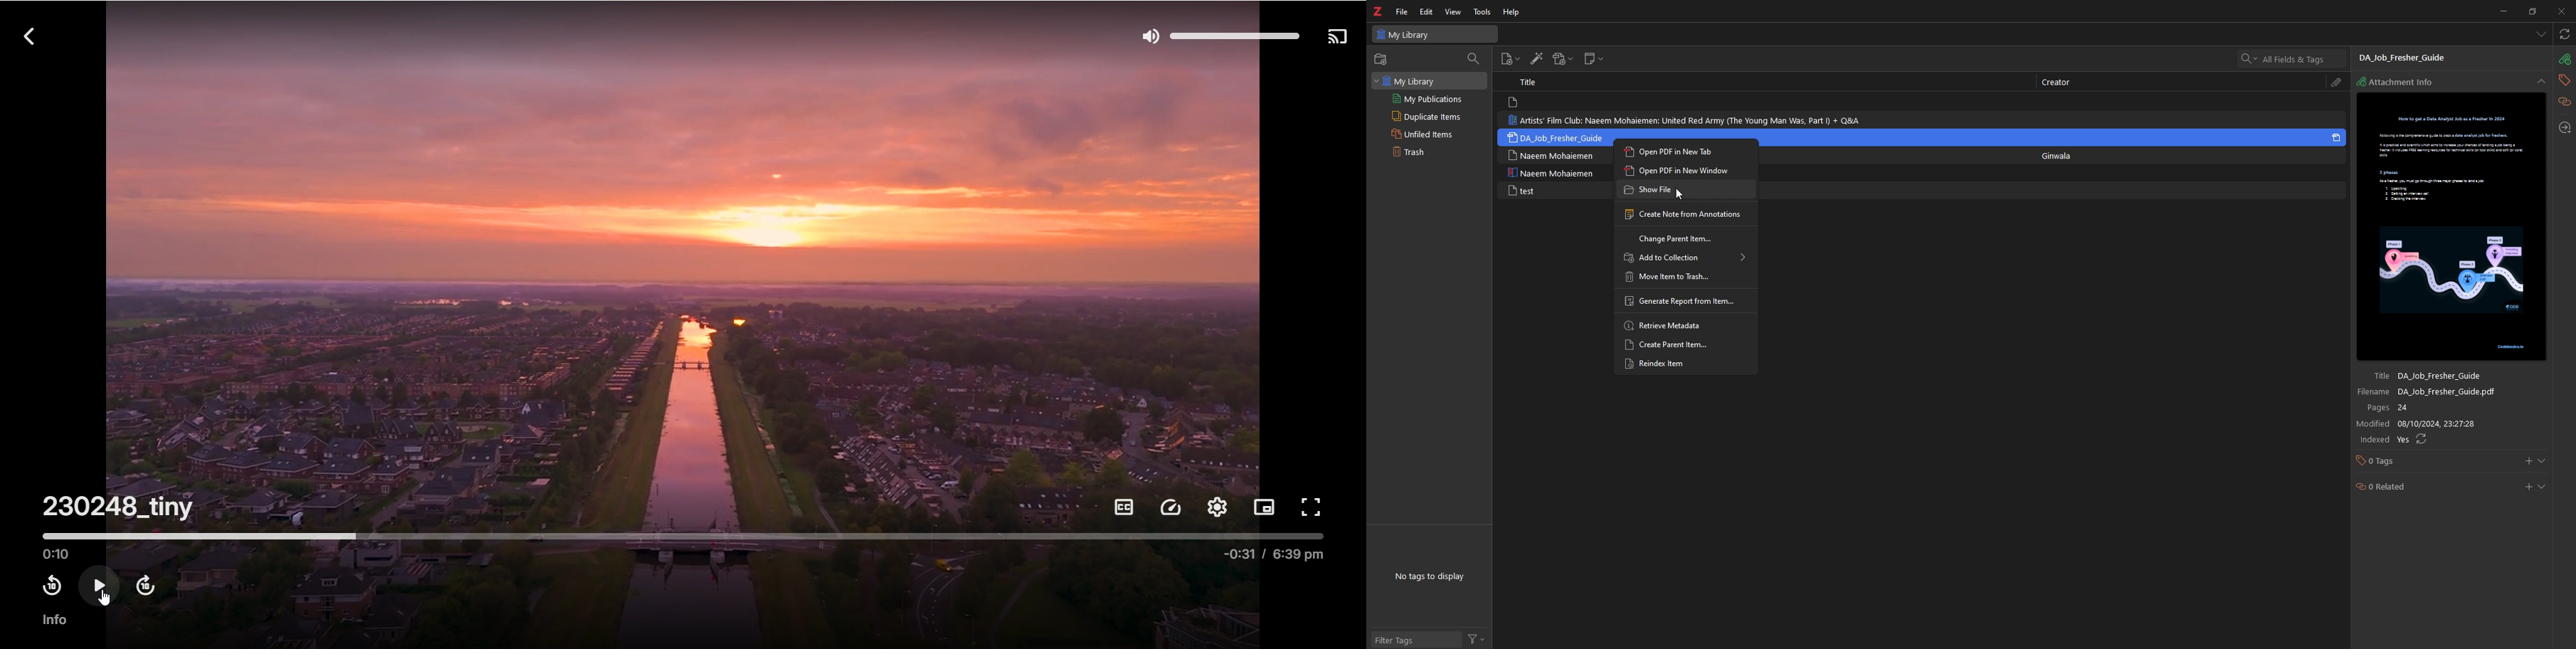 Image resolution: width=2576 pixels, height=672 pixels. I want to click on filter collections, so click(1473, 58).